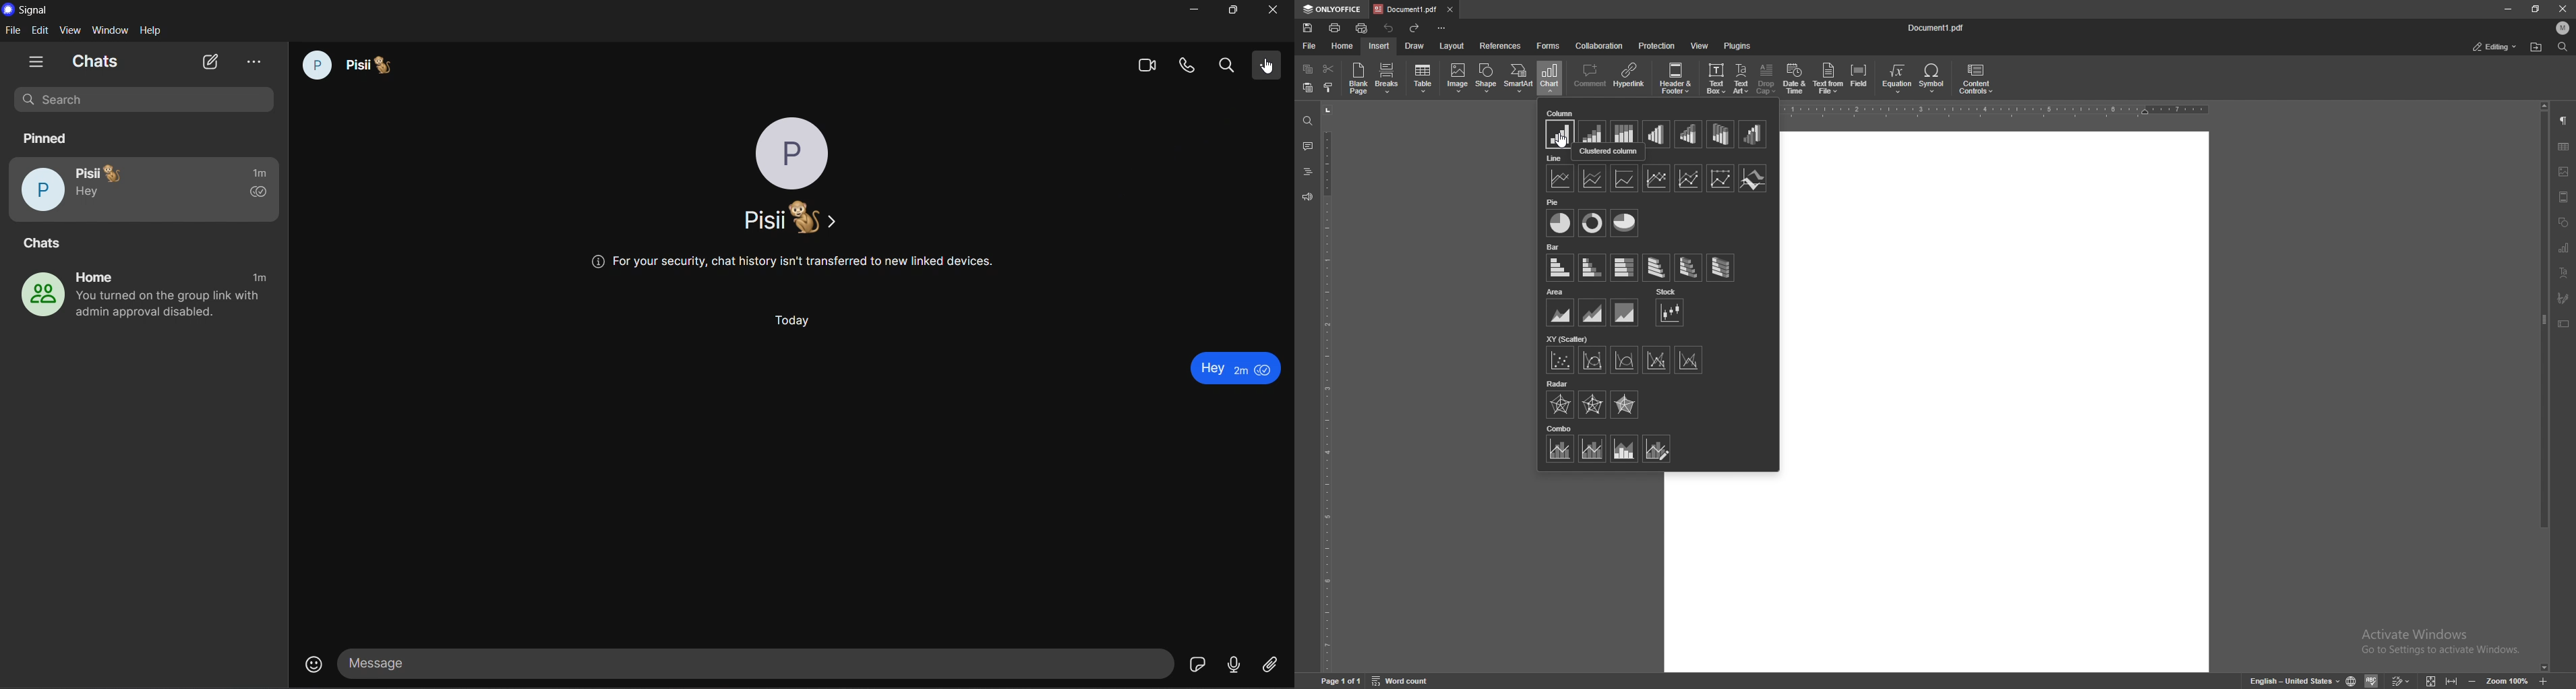  What do you see at coordinates (1451, 9) in the screenshot?
I see `close tab` at bounding box center [1451, 9].